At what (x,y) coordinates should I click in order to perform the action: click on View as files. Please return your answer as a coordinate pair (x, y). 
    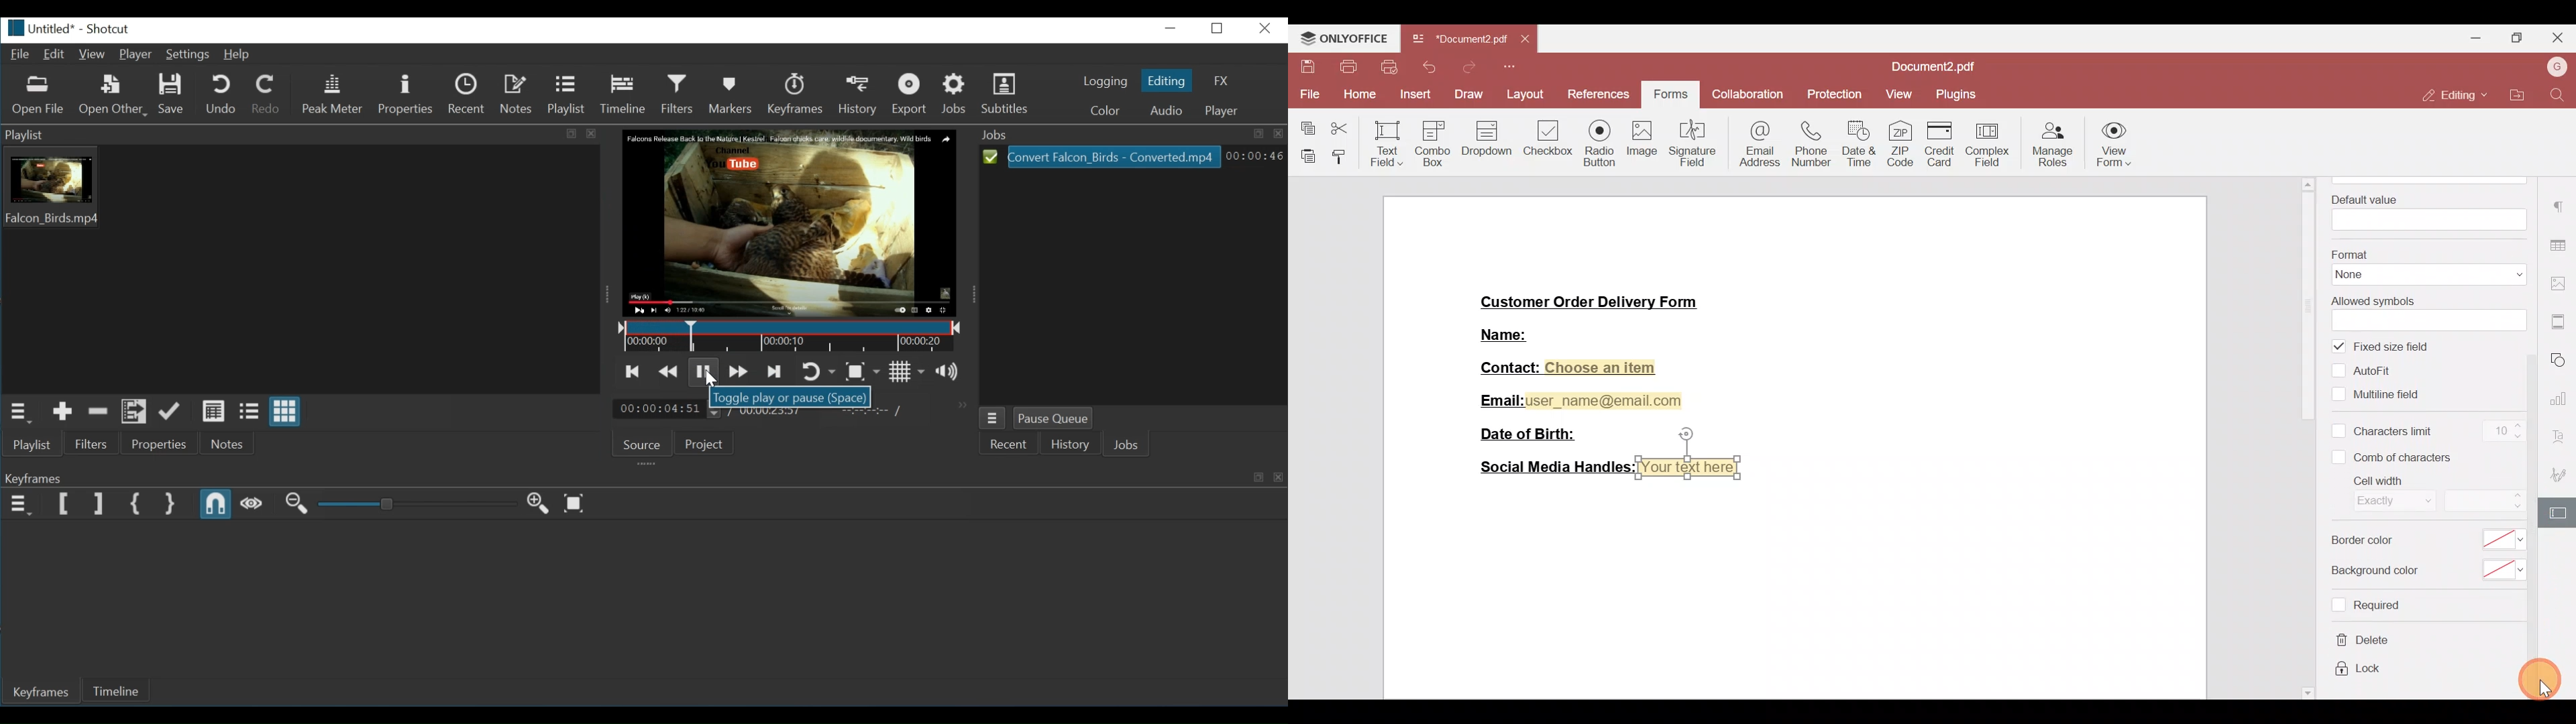
    Looking at the image, I should click on (249, 412).